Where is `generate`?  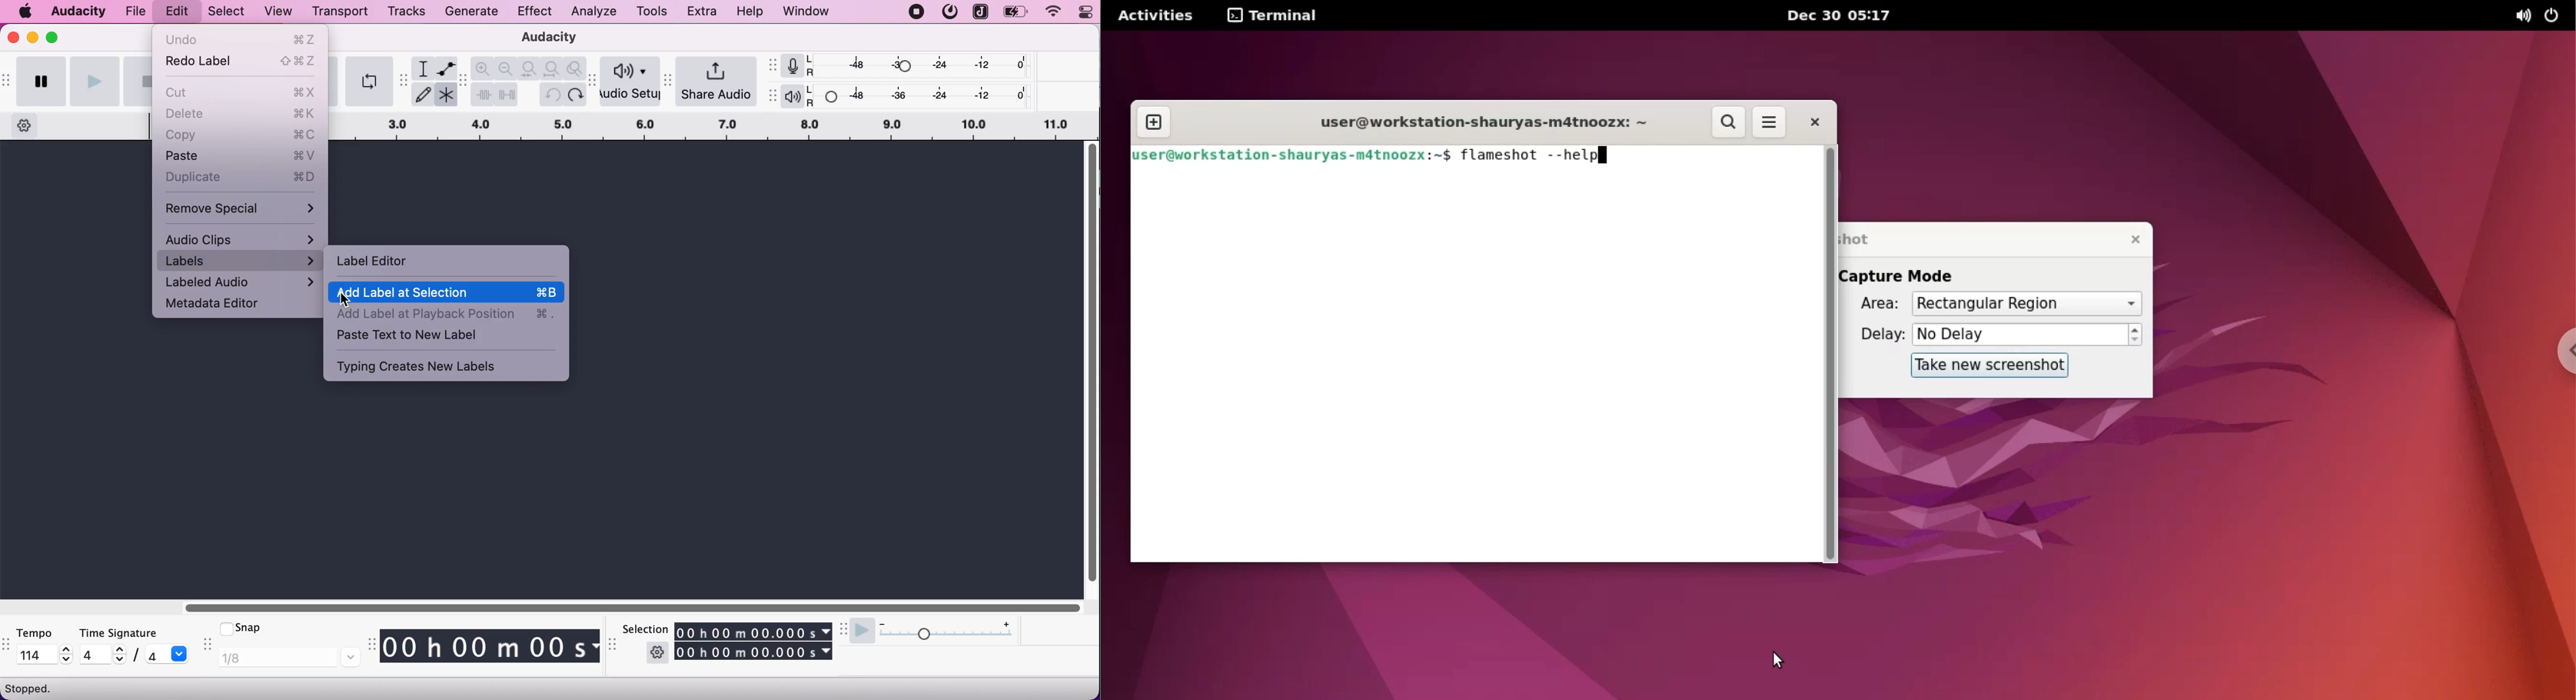
generate is located at coordinates (475, 13).